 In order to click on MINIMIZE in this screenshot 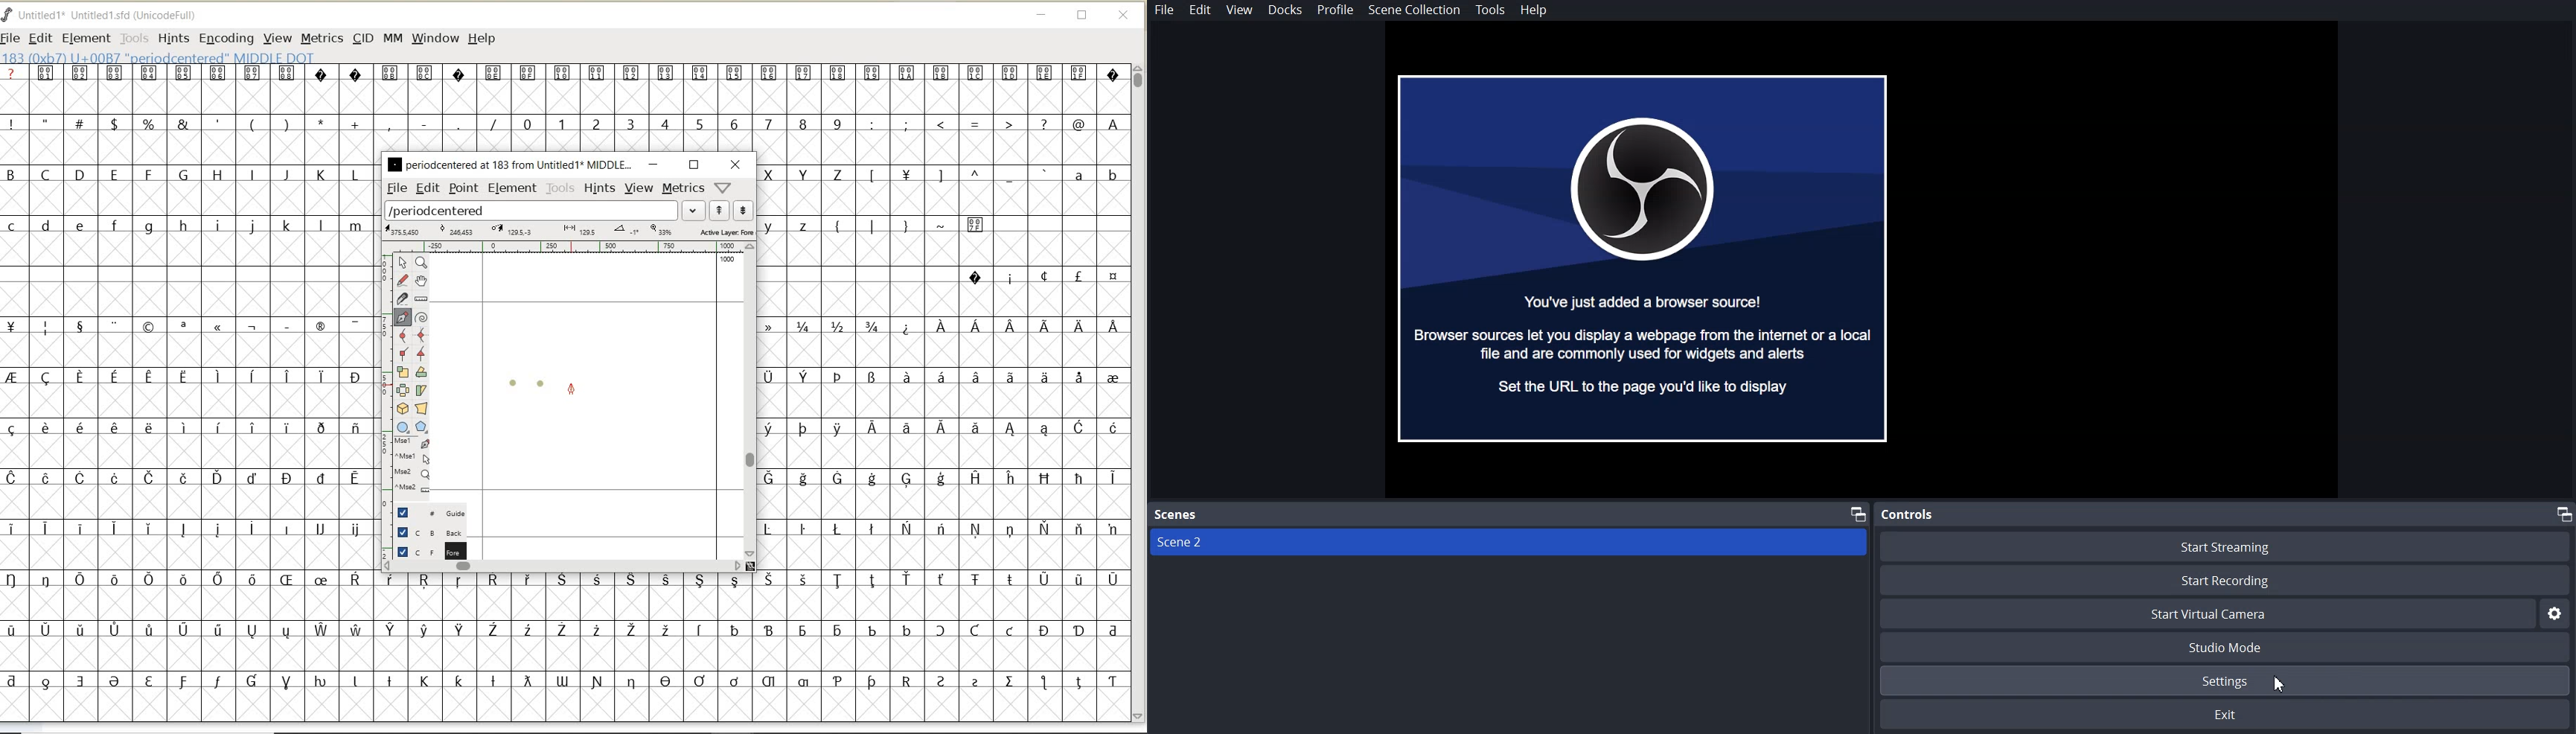, I will do `click(1042, 17)`.